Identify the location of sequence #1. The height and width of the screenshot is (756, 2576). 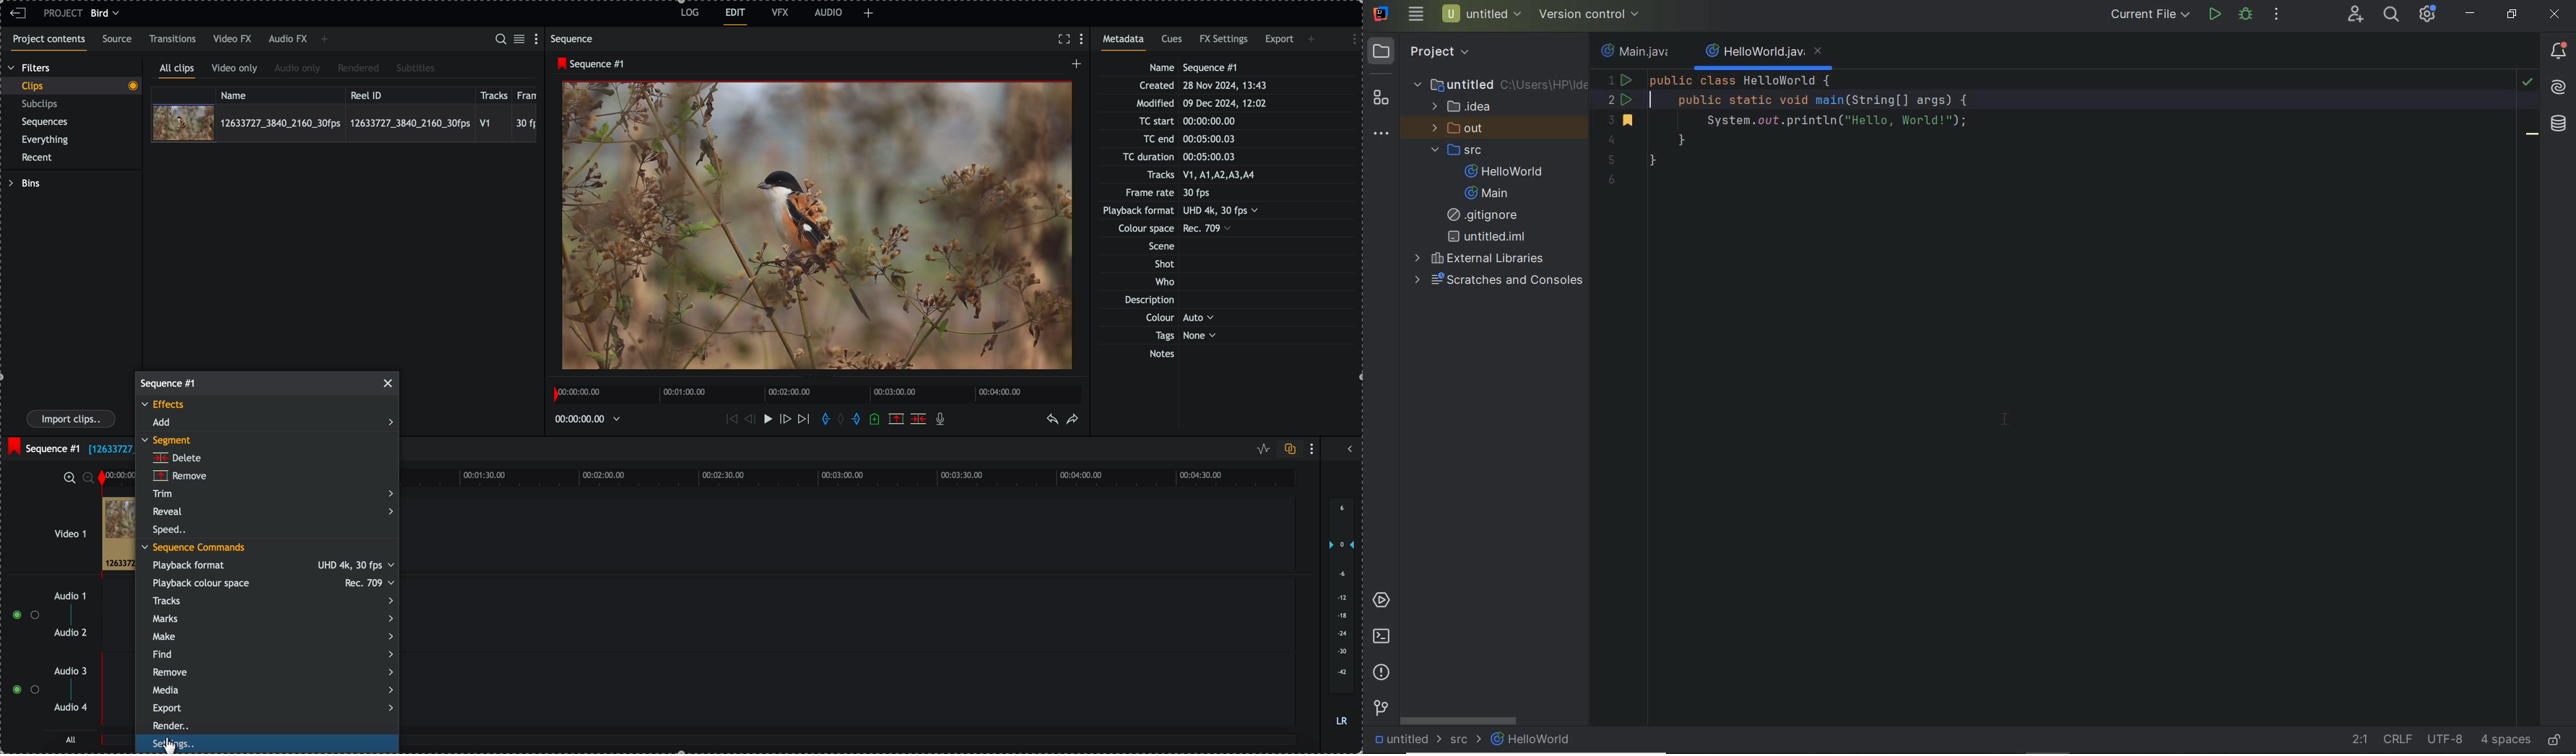
(588, 64).